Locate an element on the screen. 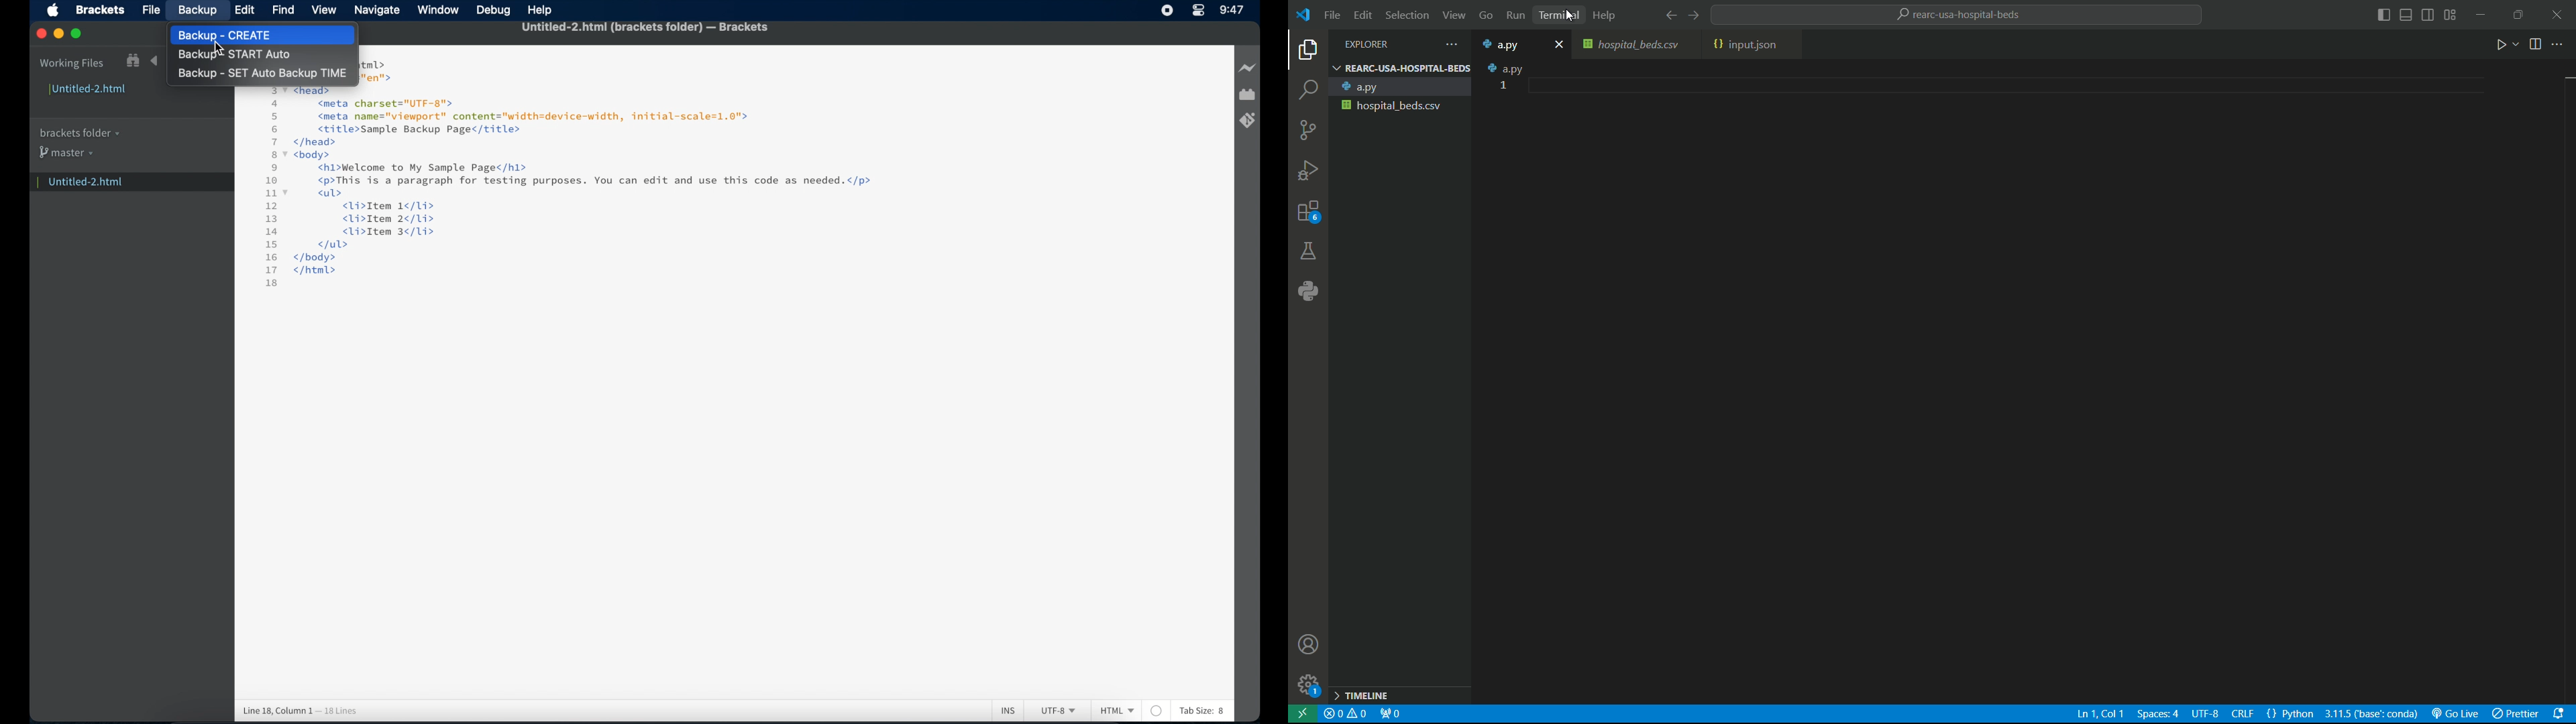 The image size is (2576, 728). toggle secondary side bar is located at coordinates (2428, 15).